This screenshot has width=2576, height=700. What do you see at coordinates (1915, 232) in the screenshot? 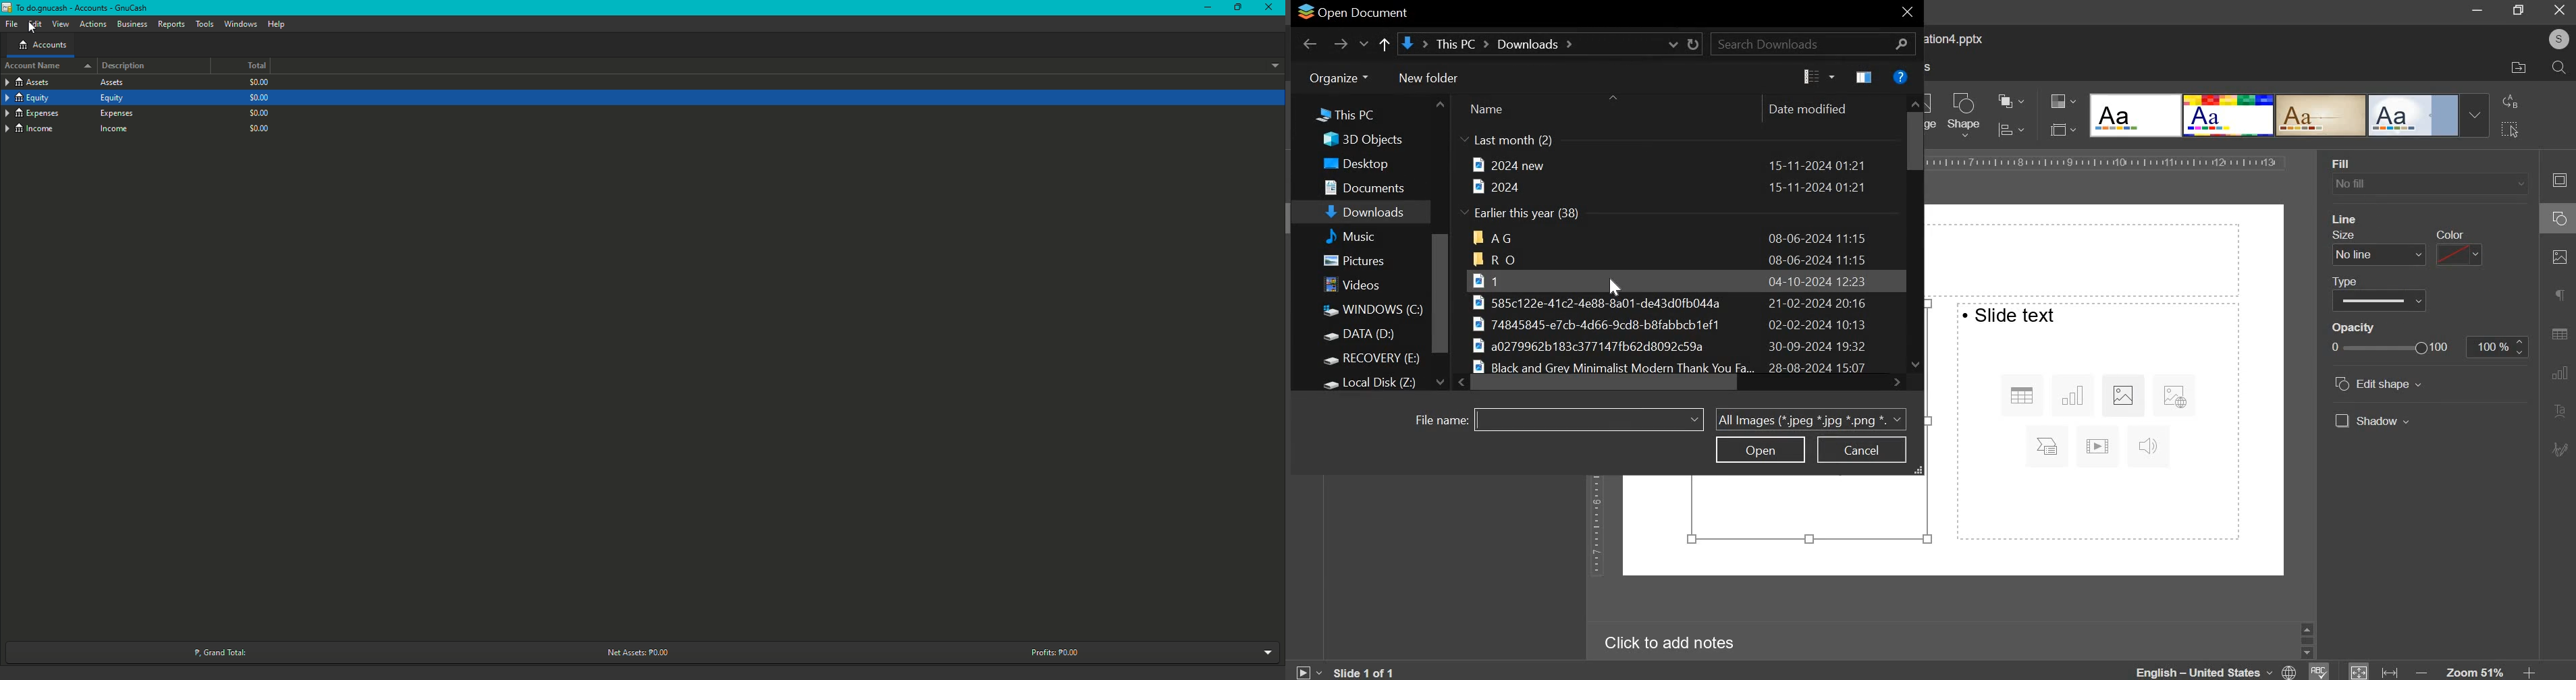
I see `vertical slider` at bounding box center [1915, 232].